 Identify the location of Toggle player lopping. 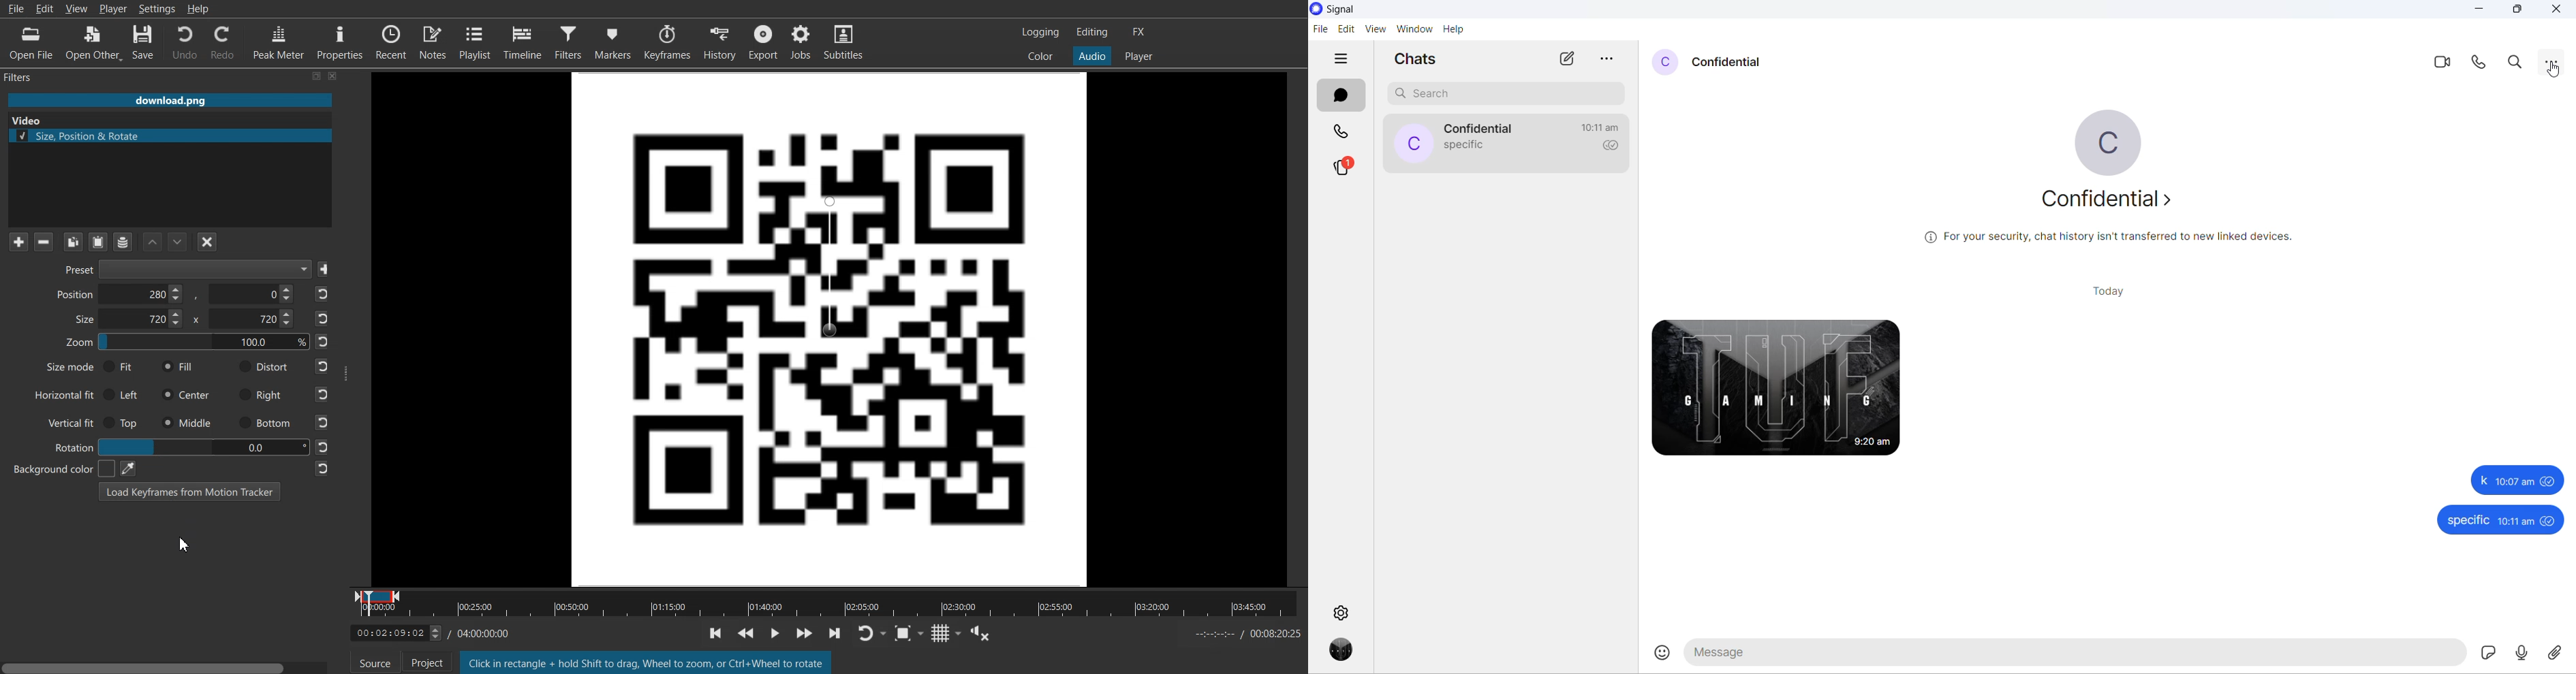
(875, 635).